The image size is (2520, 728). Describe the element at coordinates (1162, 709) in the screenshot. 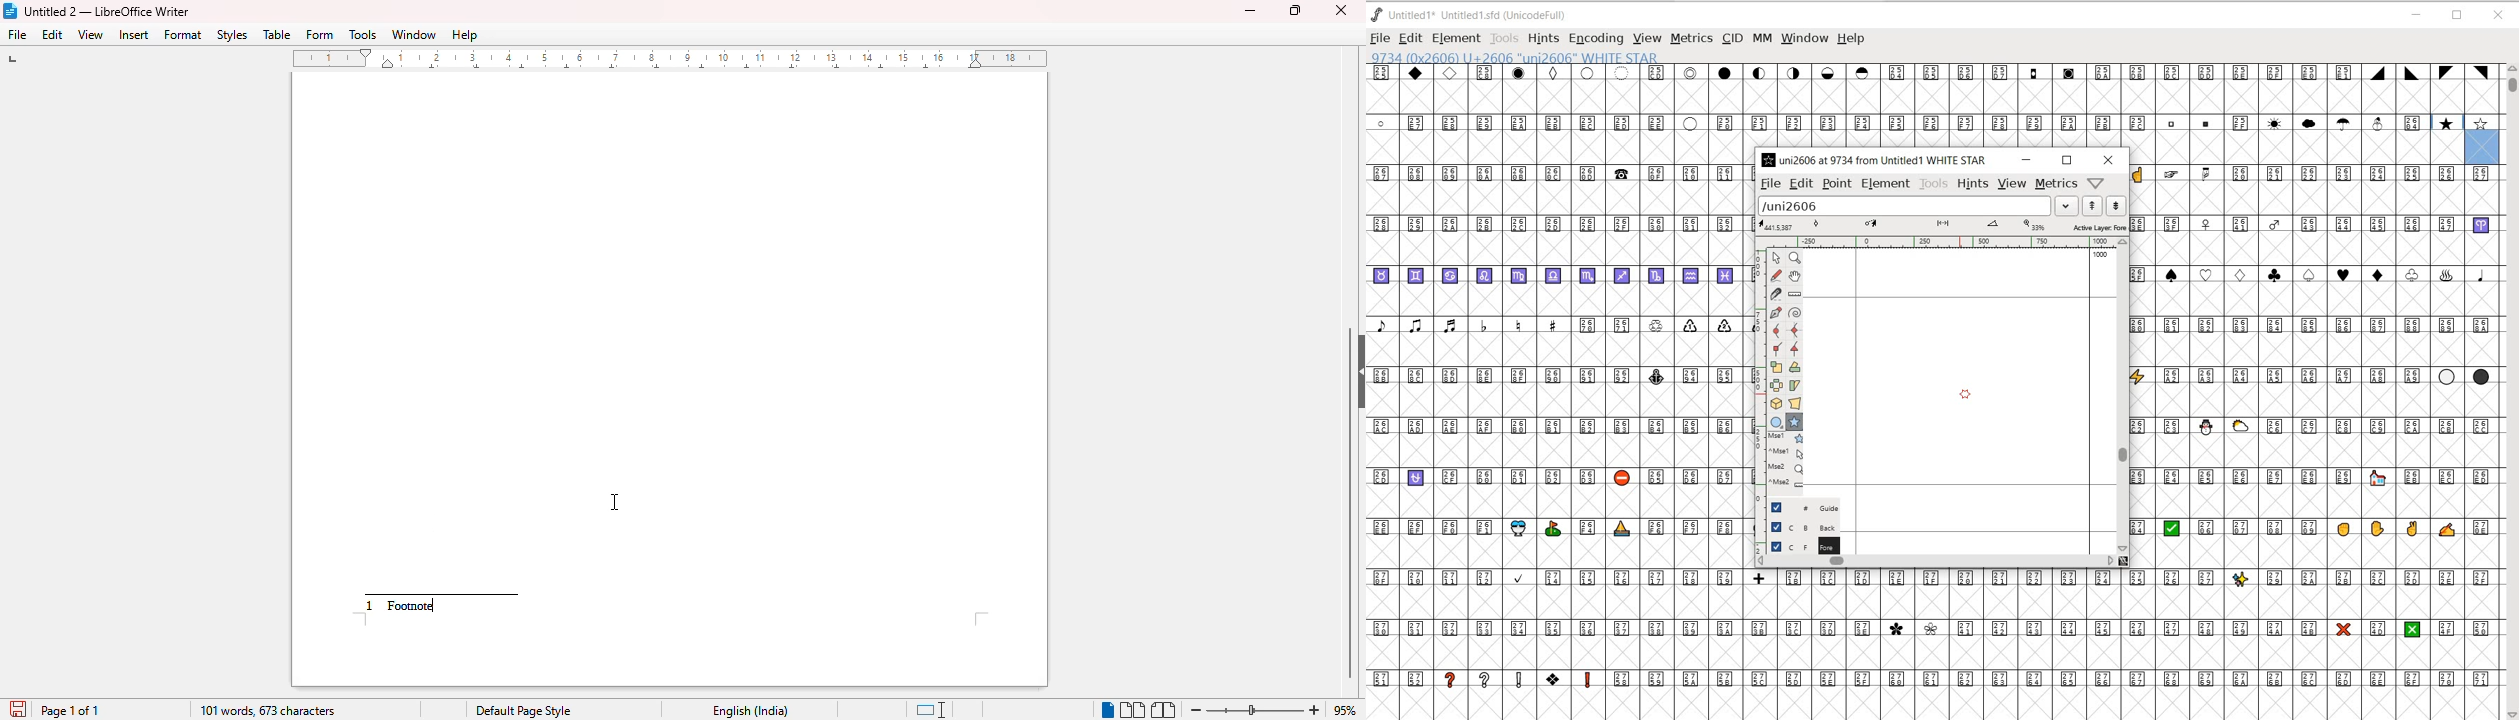

I see `book view` at that location.